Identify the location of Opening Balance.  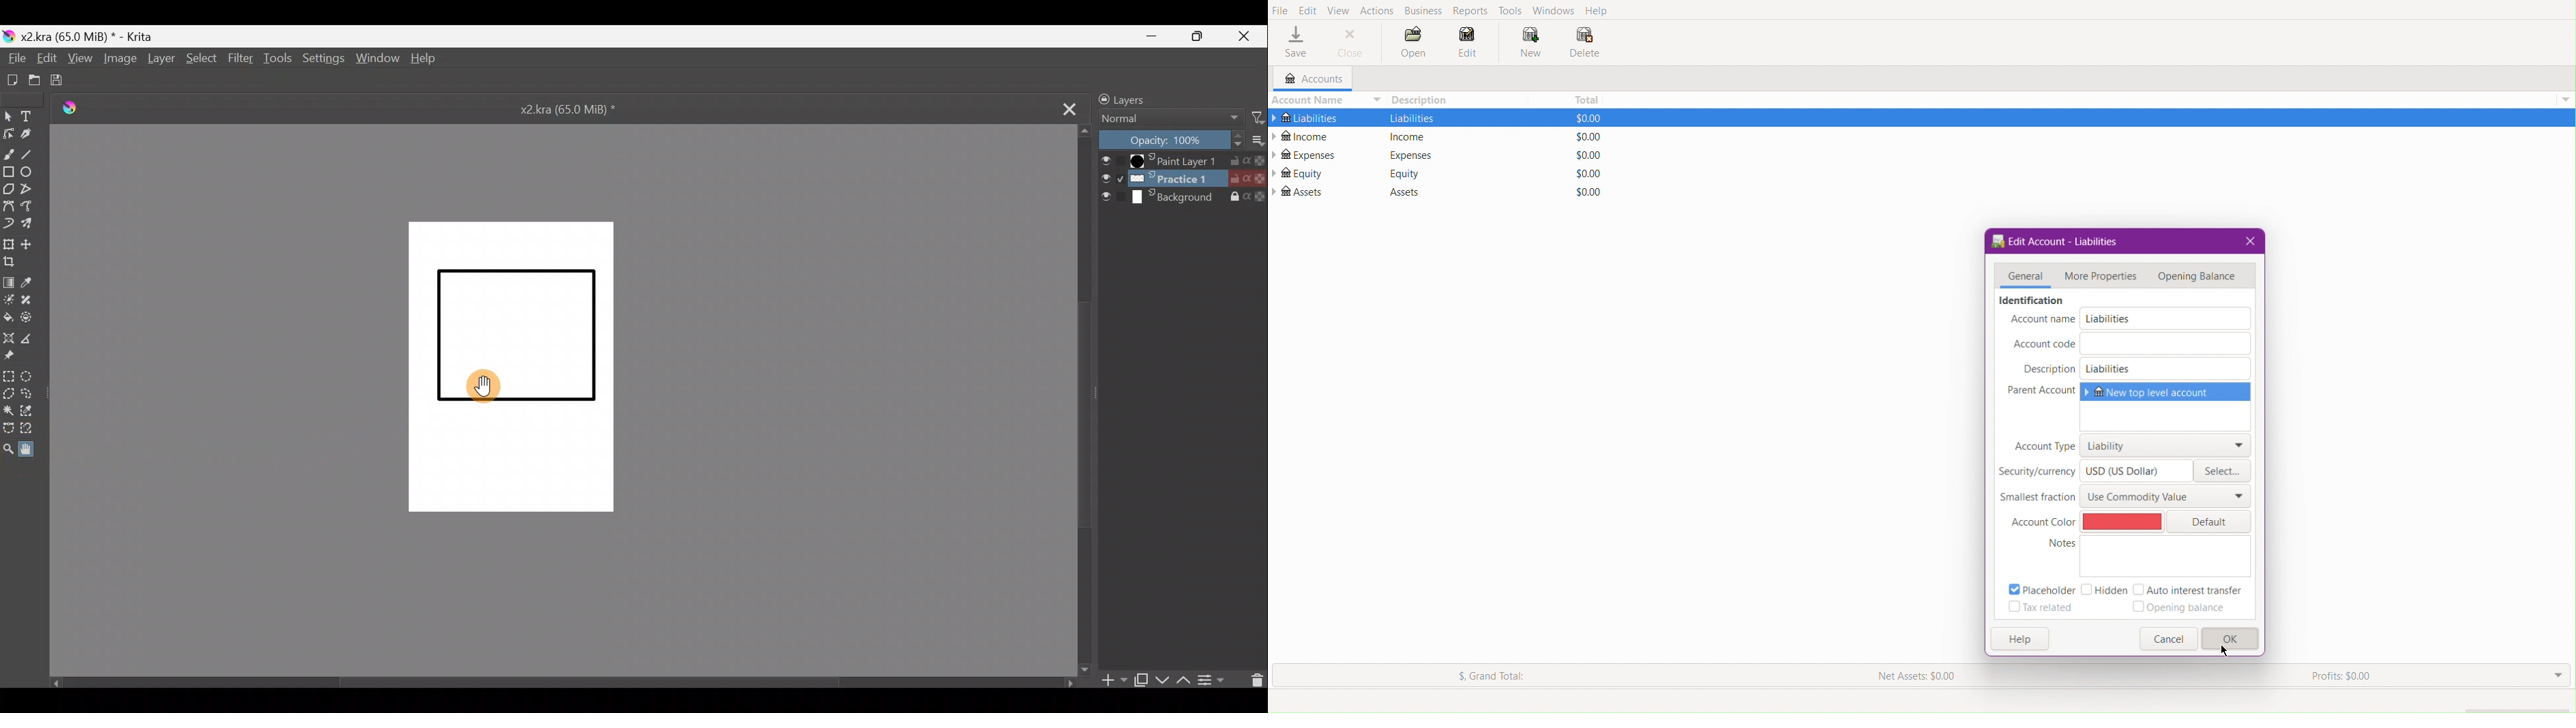
(2200, 276).